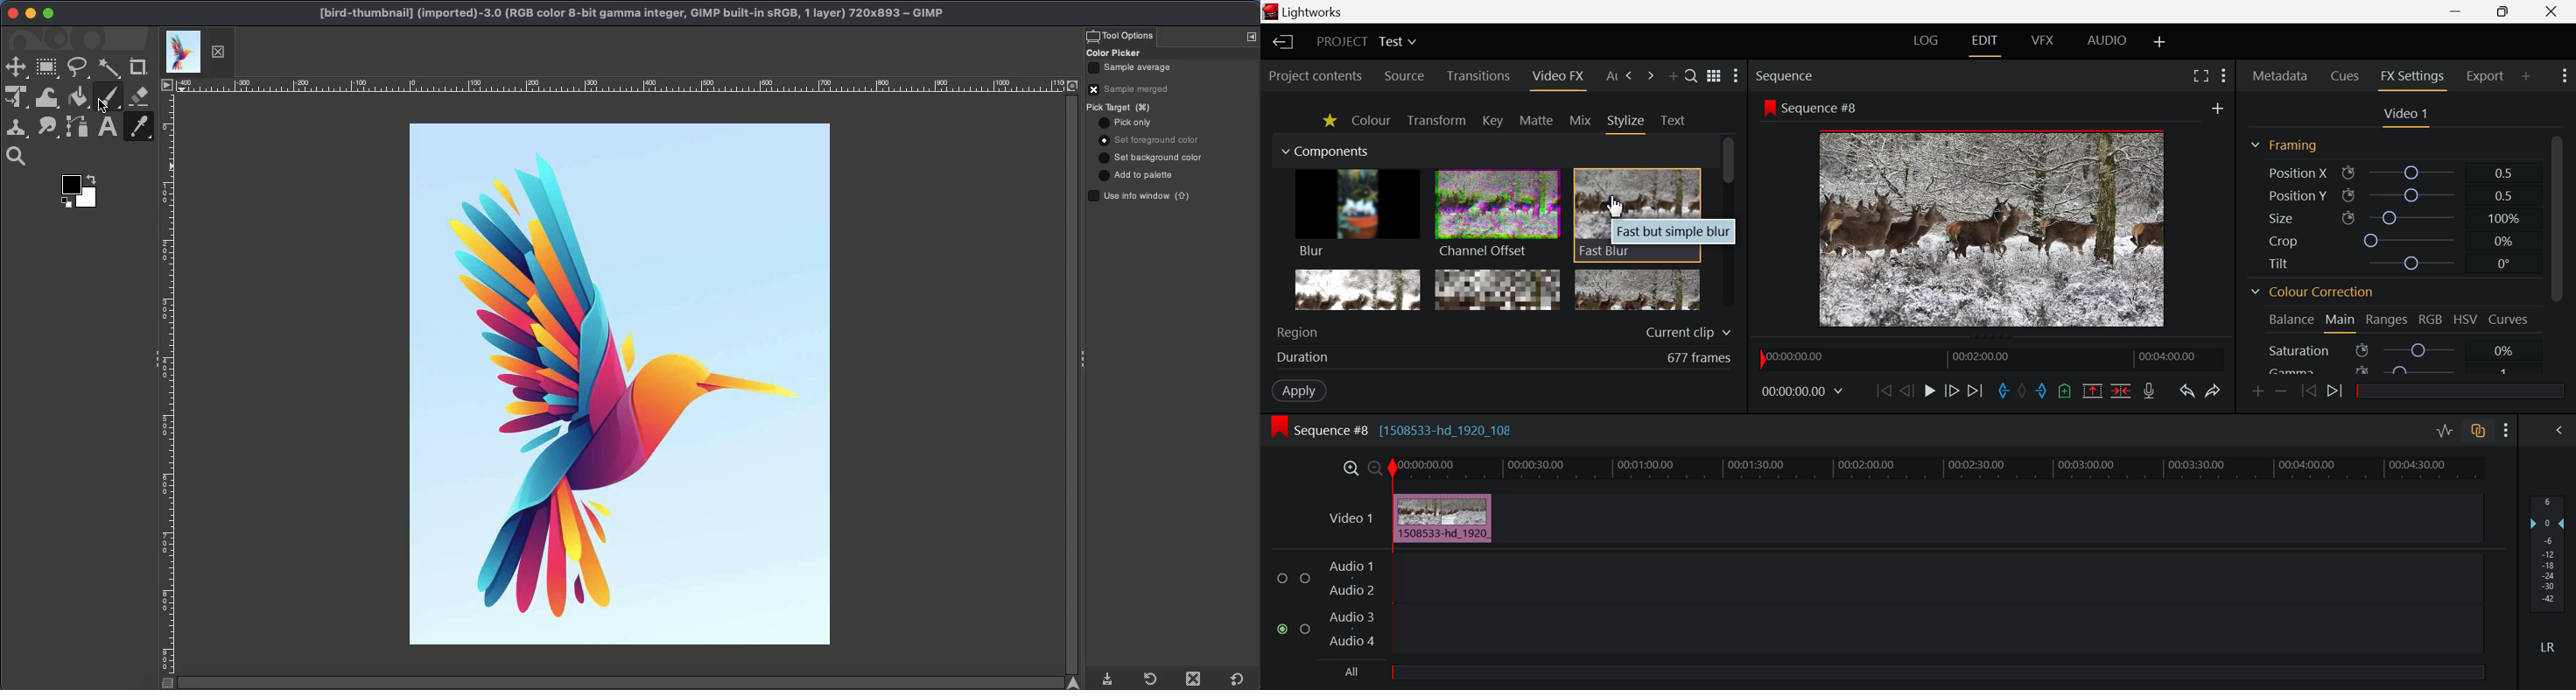 This screenshot has height=700, width=2576. Describe the element at coordinates (46, 68) in the screenshot. I see `Rectangular selector` at that location.